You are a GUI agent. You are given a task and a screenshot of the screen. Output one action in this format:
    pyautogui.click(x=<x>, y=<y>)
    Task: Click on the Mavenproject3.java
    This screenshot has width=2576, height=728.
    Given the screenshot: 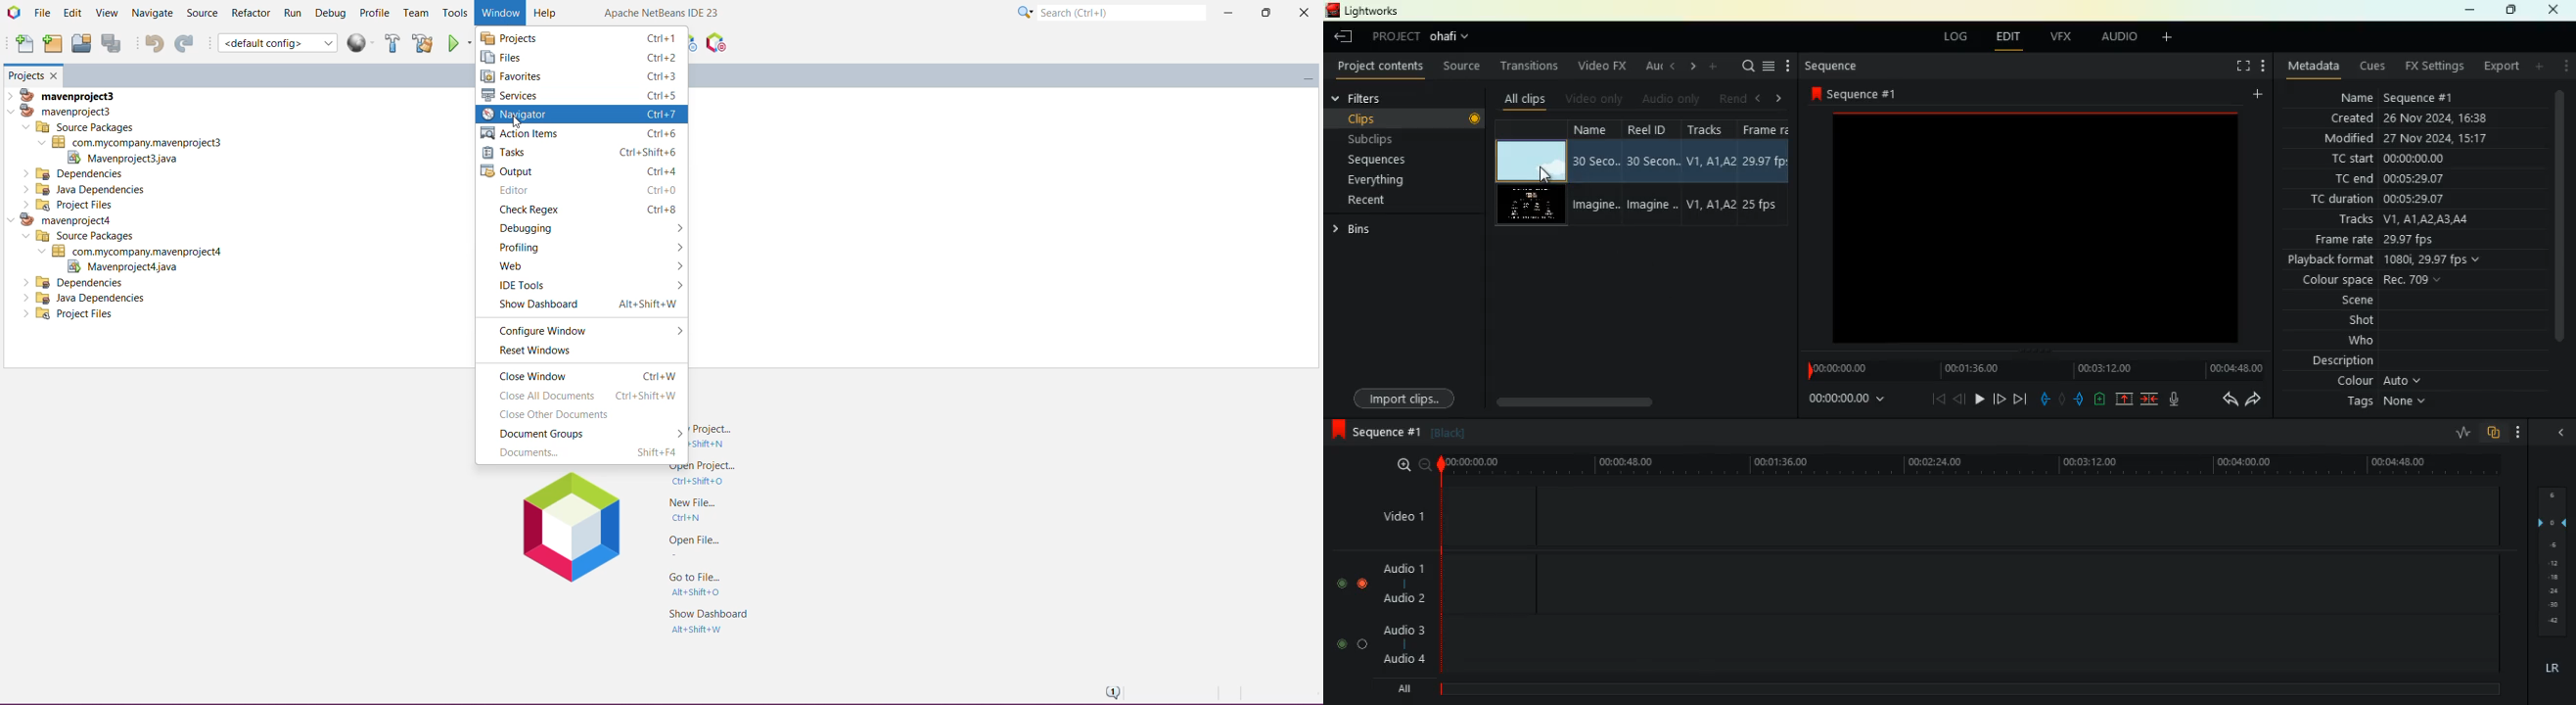 What is the action you would take?
    pyautogui.click(x=130, y=158)
    